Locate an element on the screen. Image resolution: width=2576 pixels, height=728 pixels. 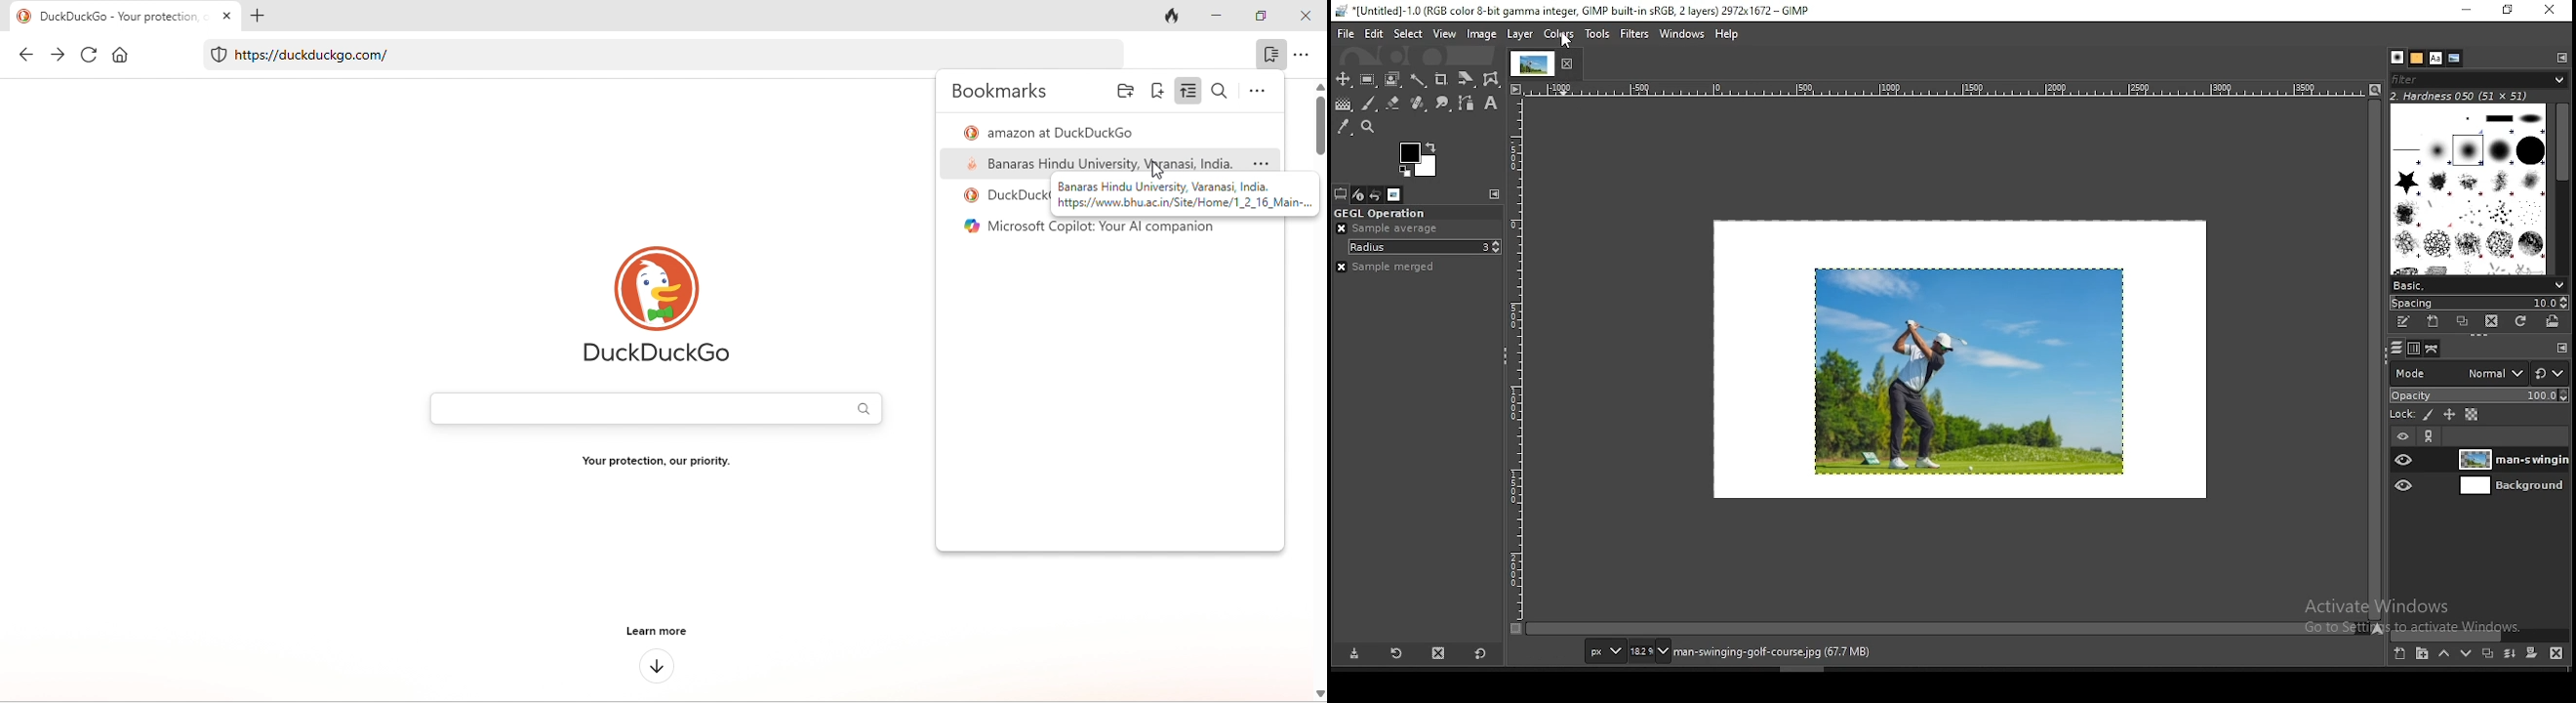
add a mask is located at coordinates (2533, 653).